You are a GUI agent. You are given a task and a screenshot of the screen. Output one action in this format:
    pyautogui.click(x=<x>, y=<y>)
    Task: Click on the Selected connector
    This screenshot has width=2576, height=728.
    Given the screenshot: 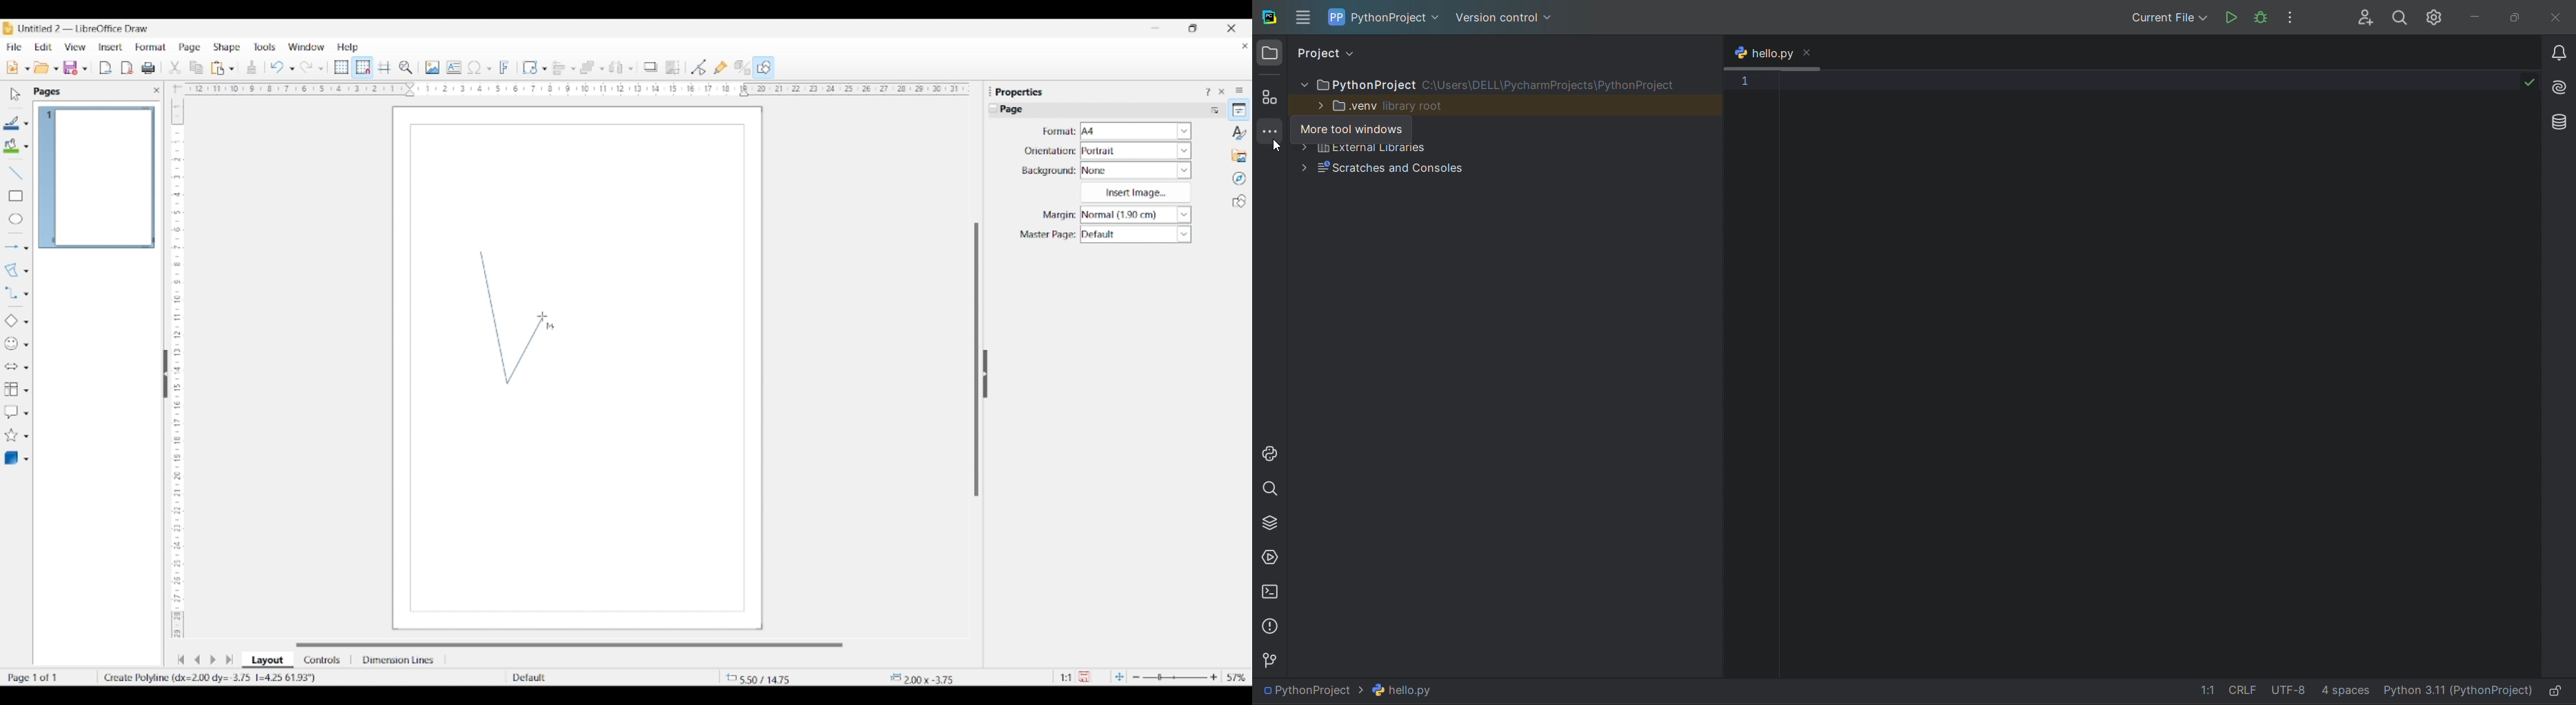 What is the action you would take?
    pyautogui.click(x=10, y=292)
    